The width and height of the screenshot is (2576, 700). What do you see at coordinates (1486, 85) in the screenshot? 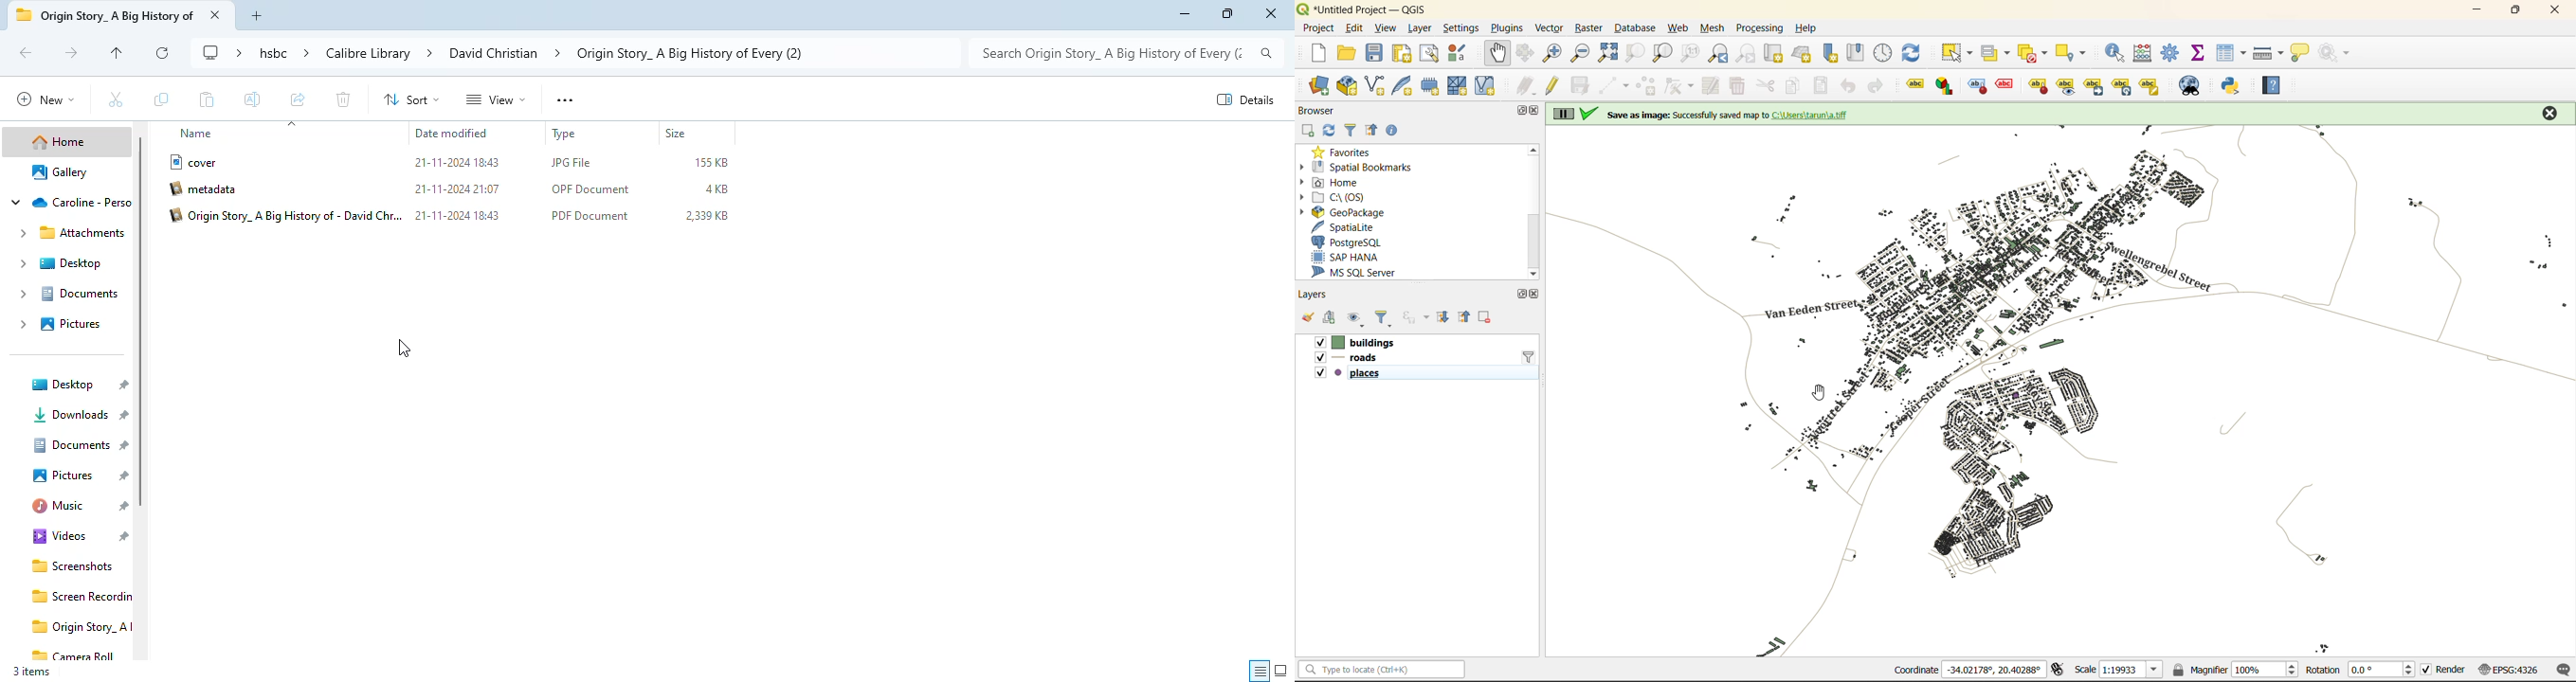
I see `new virtual layer` at bounding box center [1486, 85].